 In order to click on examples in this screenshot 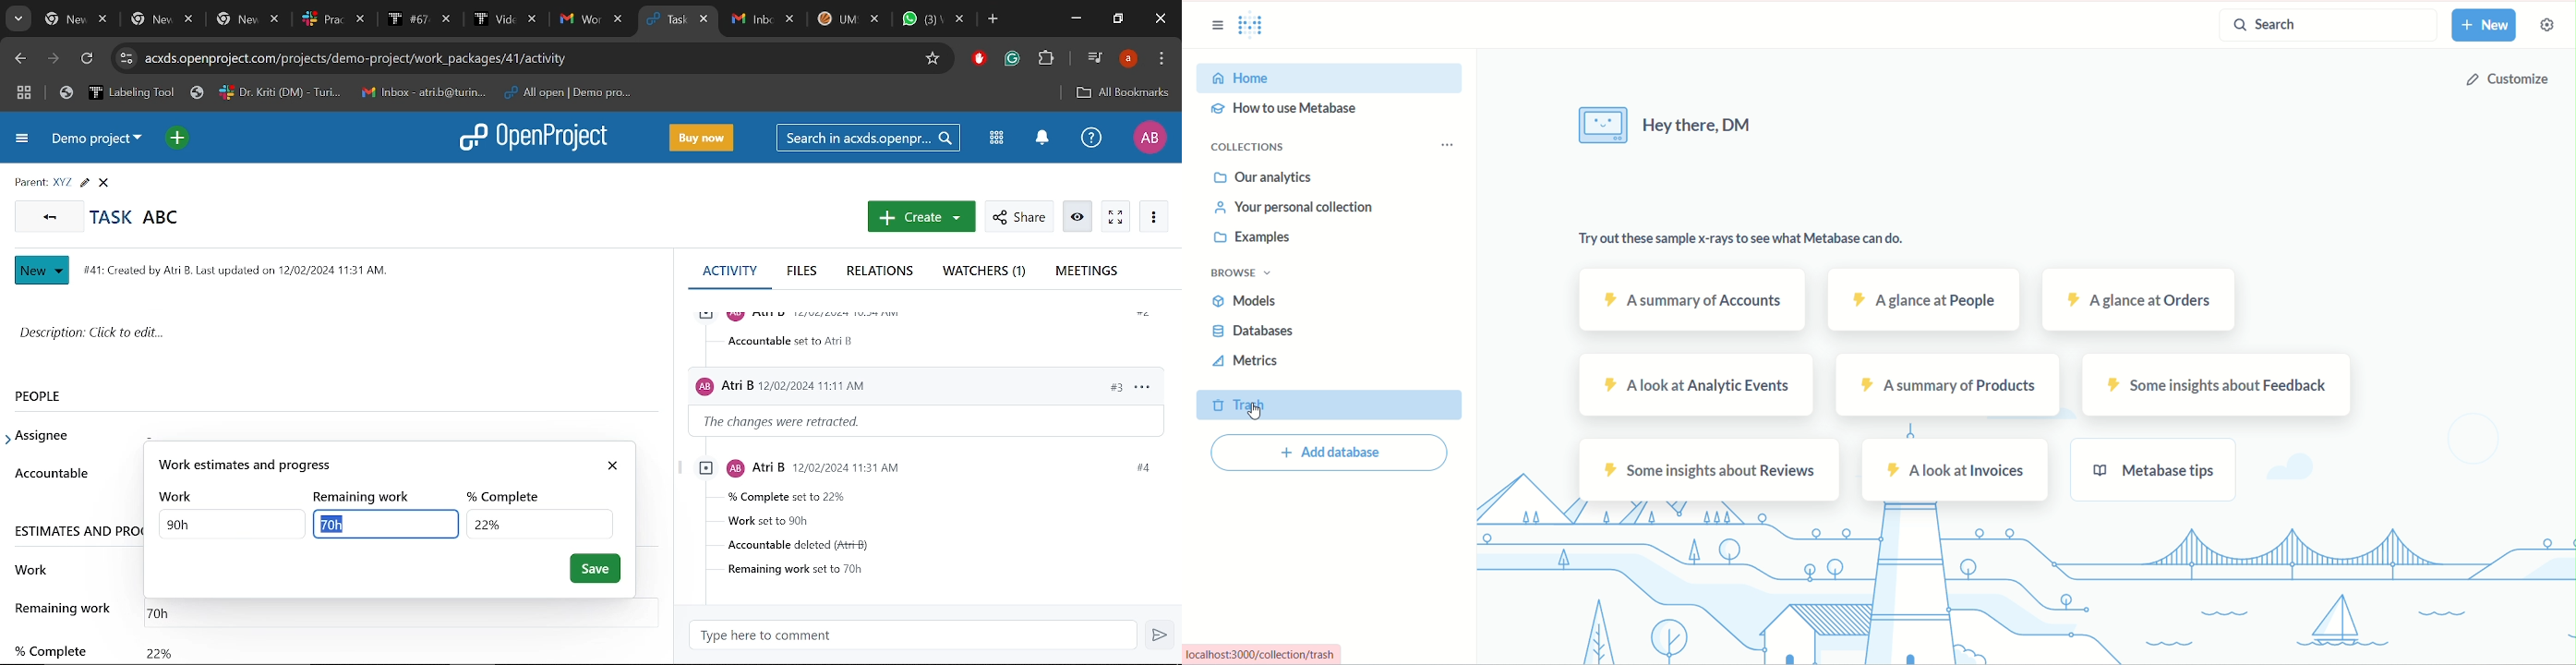, I will do `click(1253, 239)`.